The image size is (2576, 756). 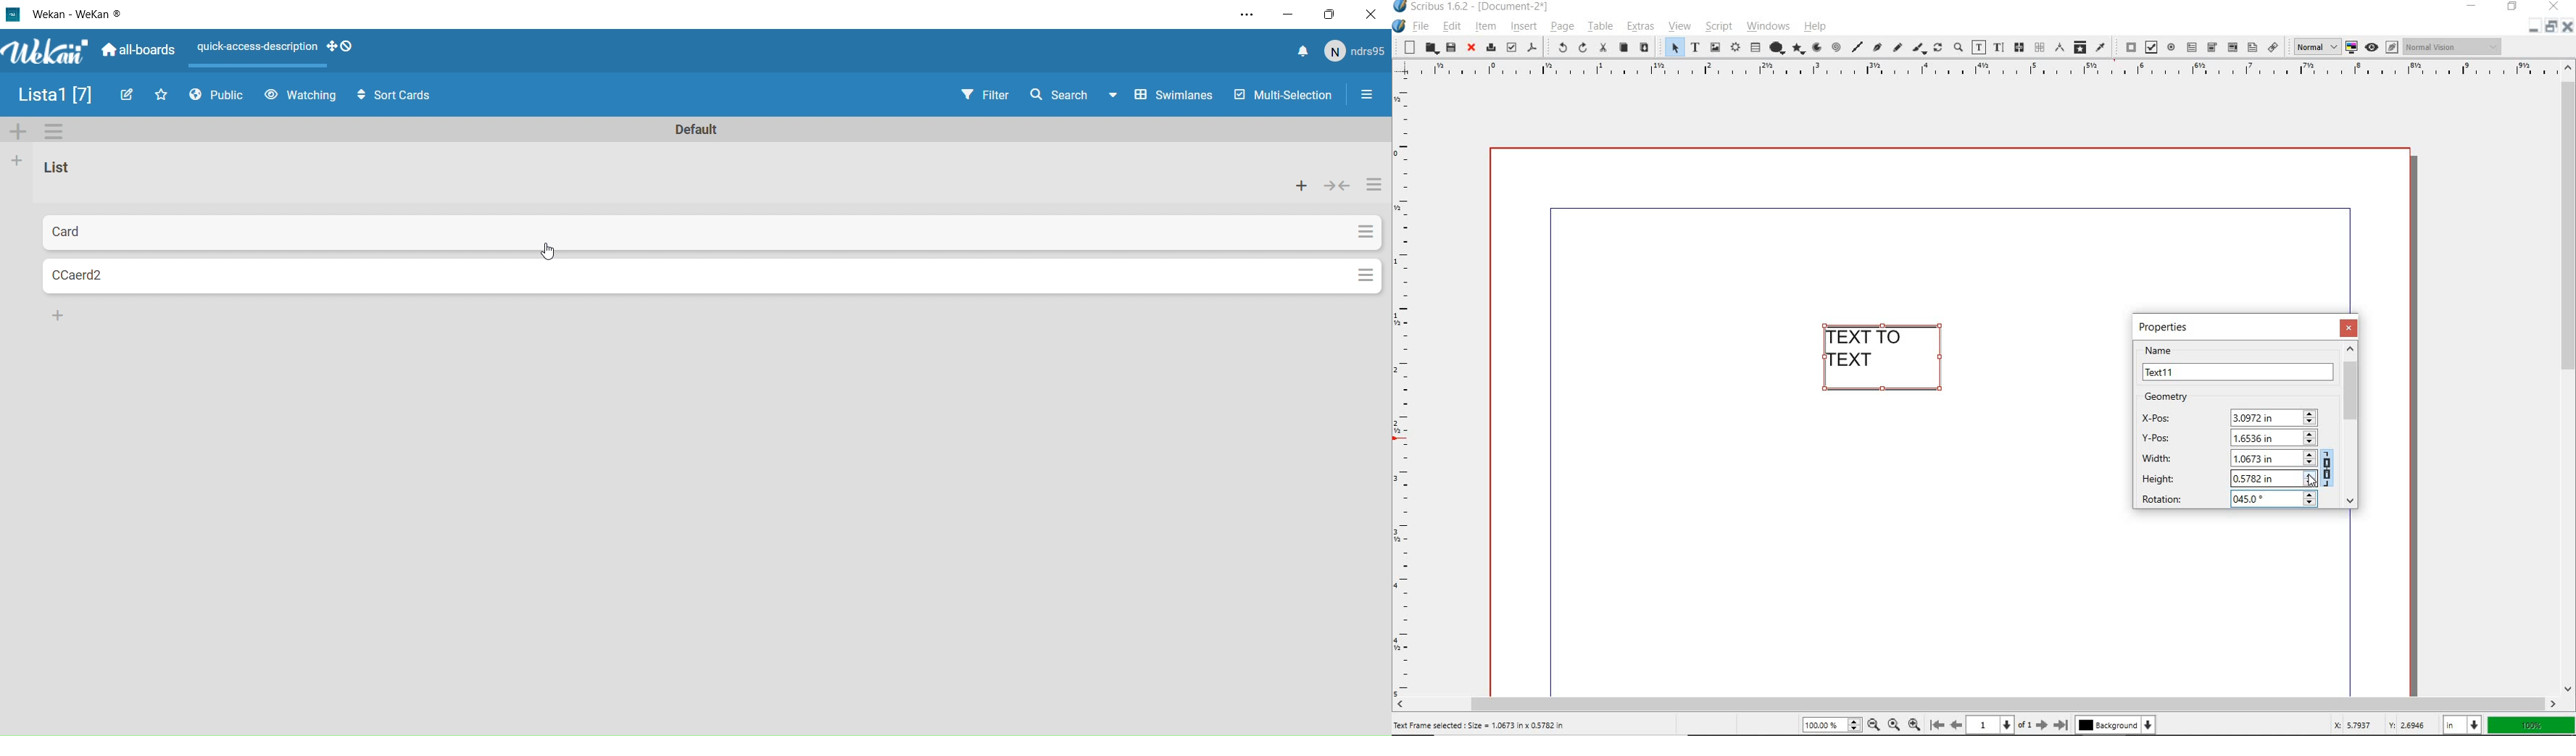 What do you see at coordinates (2152, 47) in the screenshot?
I see `pdf check box` at bounding box center [2152, 47].